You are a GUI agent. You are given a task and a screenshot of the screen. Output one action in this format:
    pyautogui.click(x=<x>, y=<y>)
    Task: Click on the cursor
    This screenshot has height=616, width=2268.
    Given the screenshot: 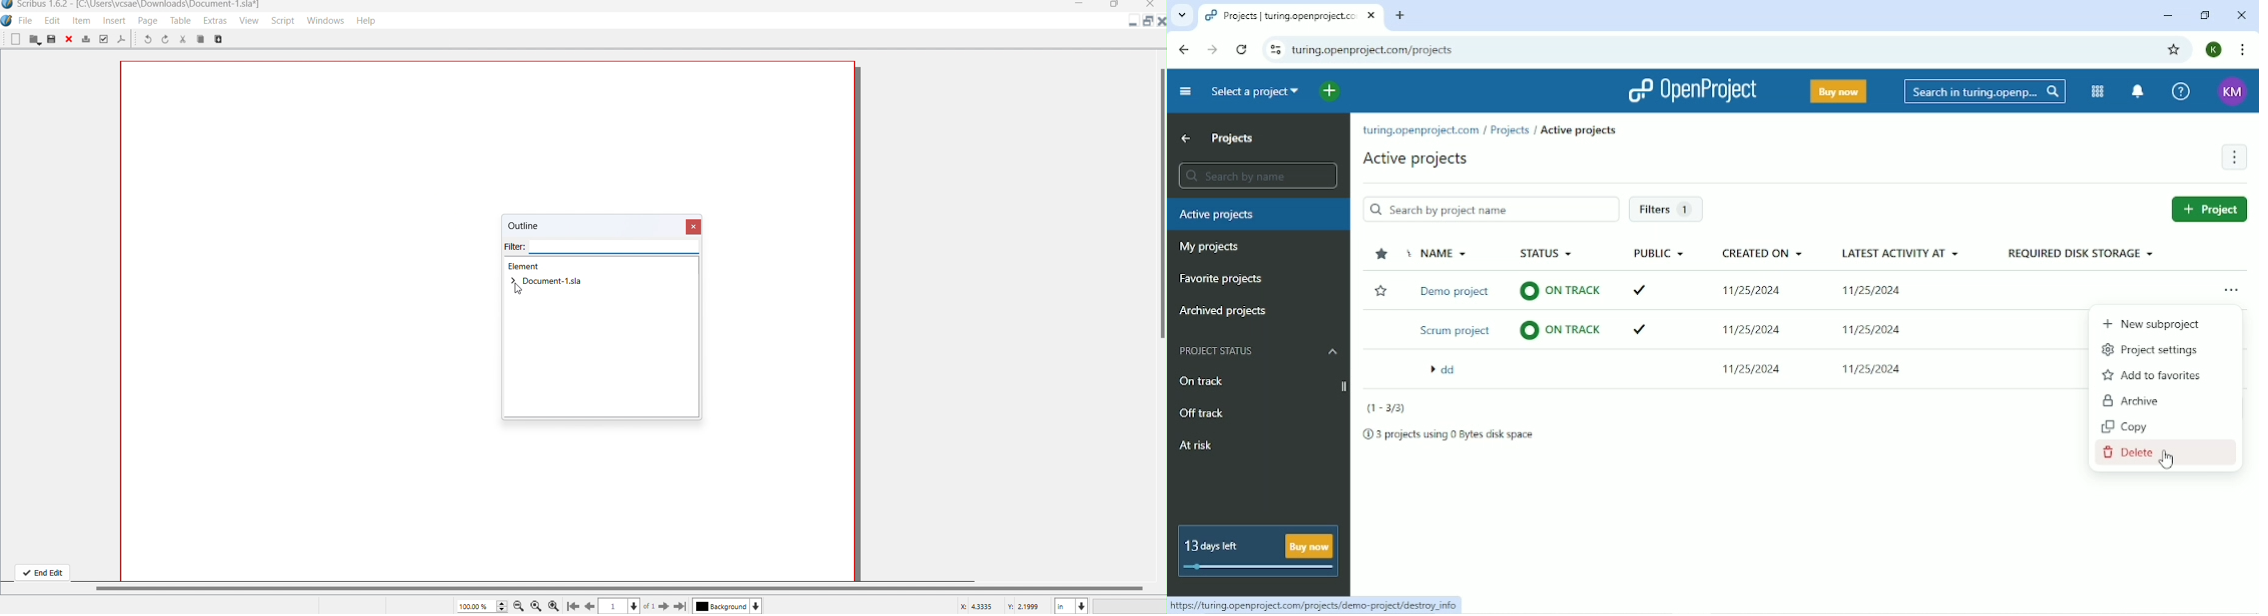 What is the action you would take?
    pyautogui.click(x=2168, y=466)
    